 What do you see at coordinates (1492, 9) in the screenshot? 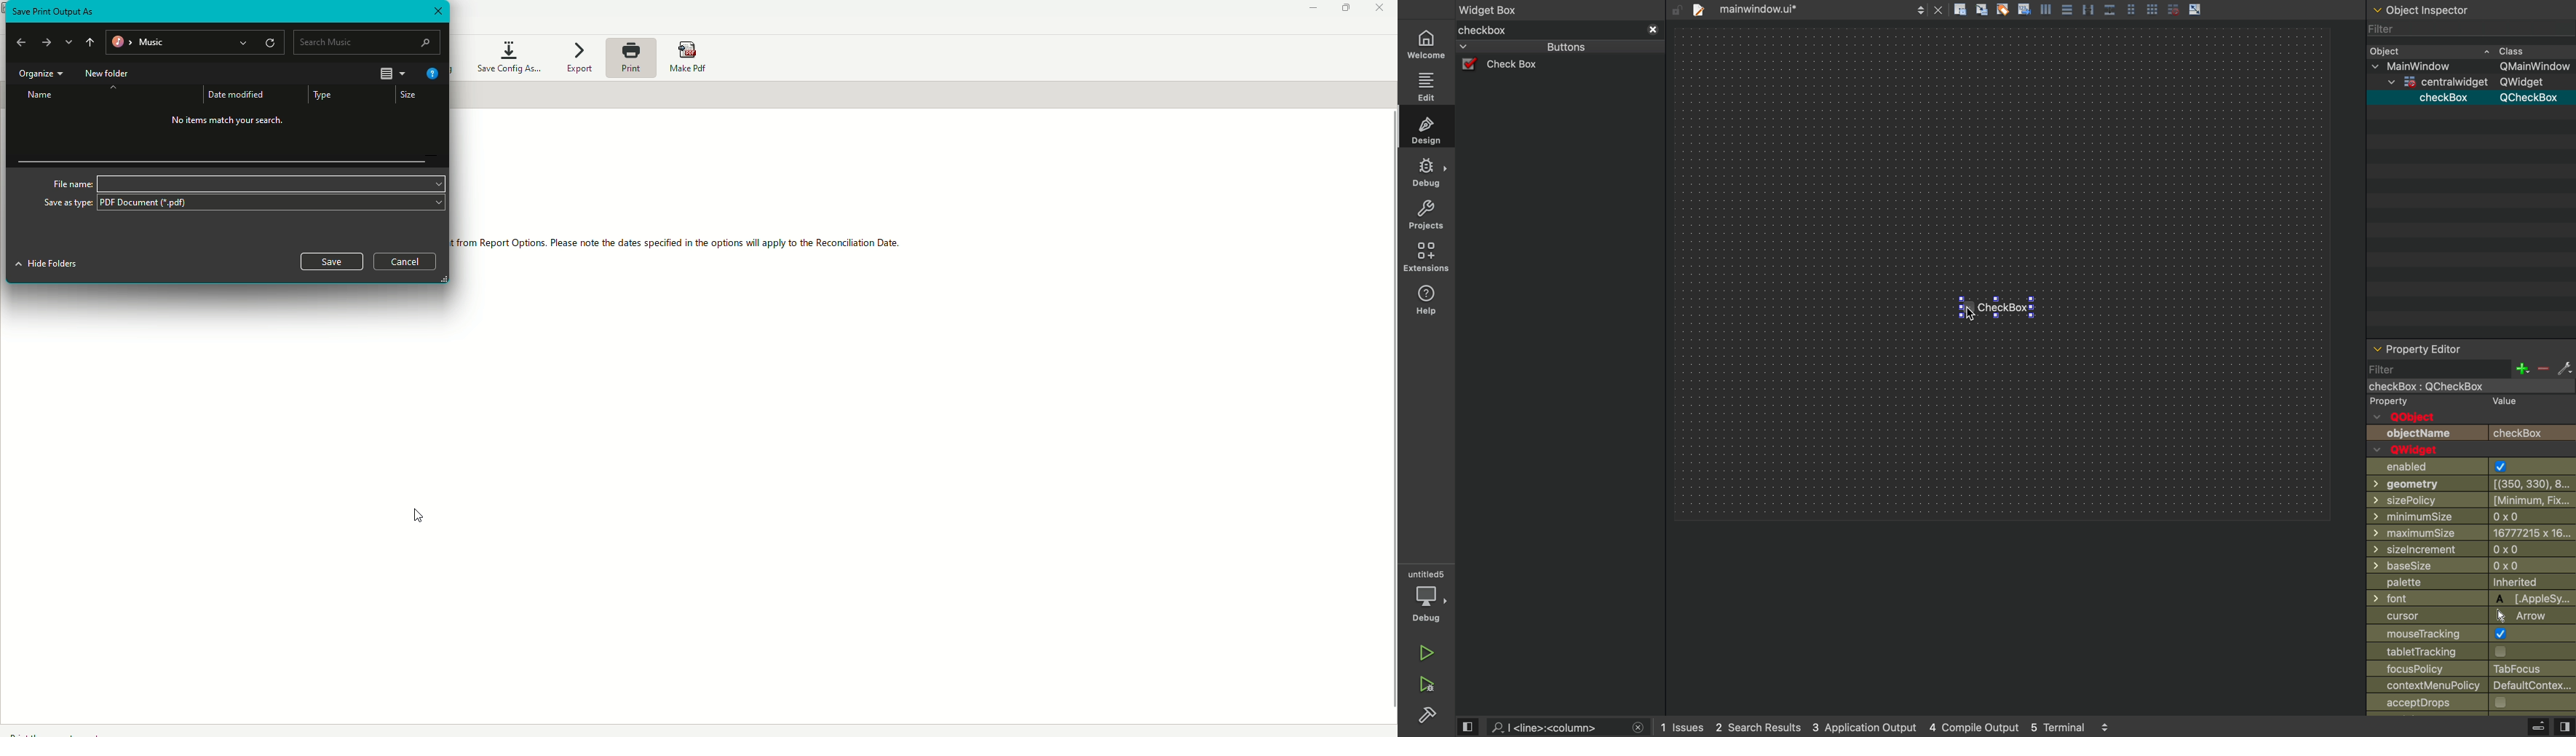
I see `Widget Box` at bounding box center [1492, 9].